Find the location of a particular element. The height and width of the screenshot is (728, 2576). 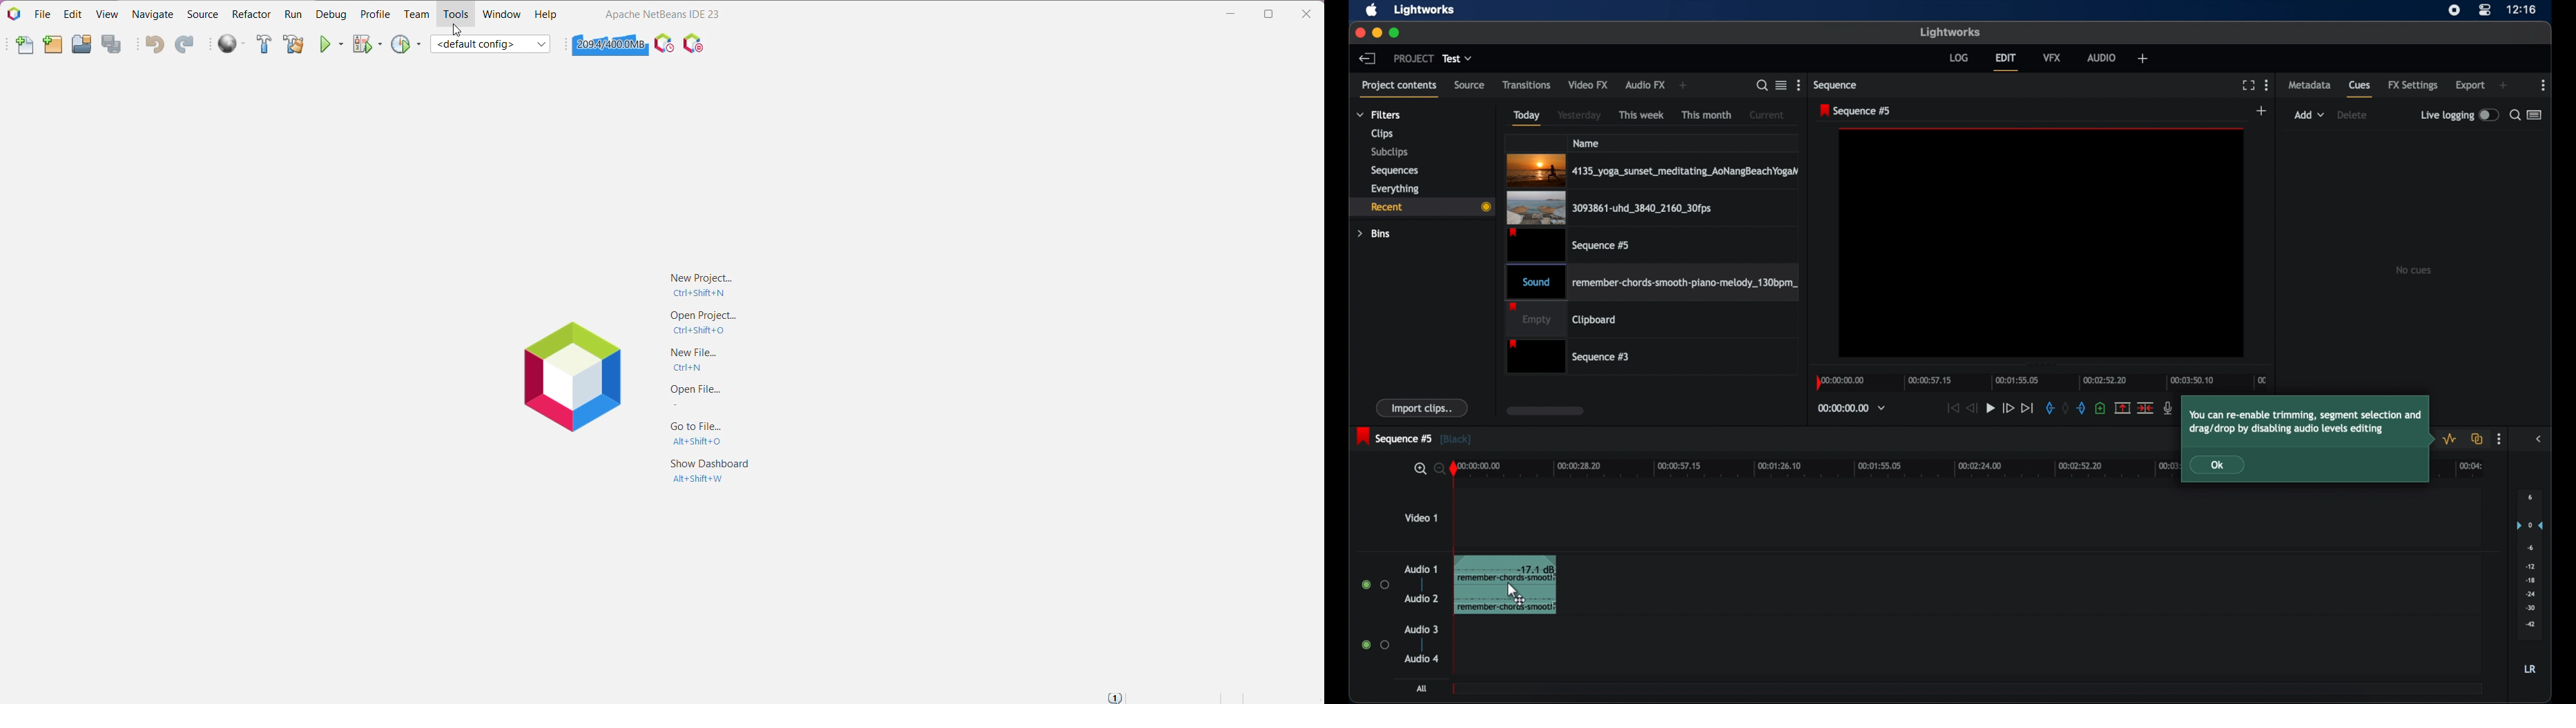

toggle audio levels editing is located at coordinates (2452, 439).